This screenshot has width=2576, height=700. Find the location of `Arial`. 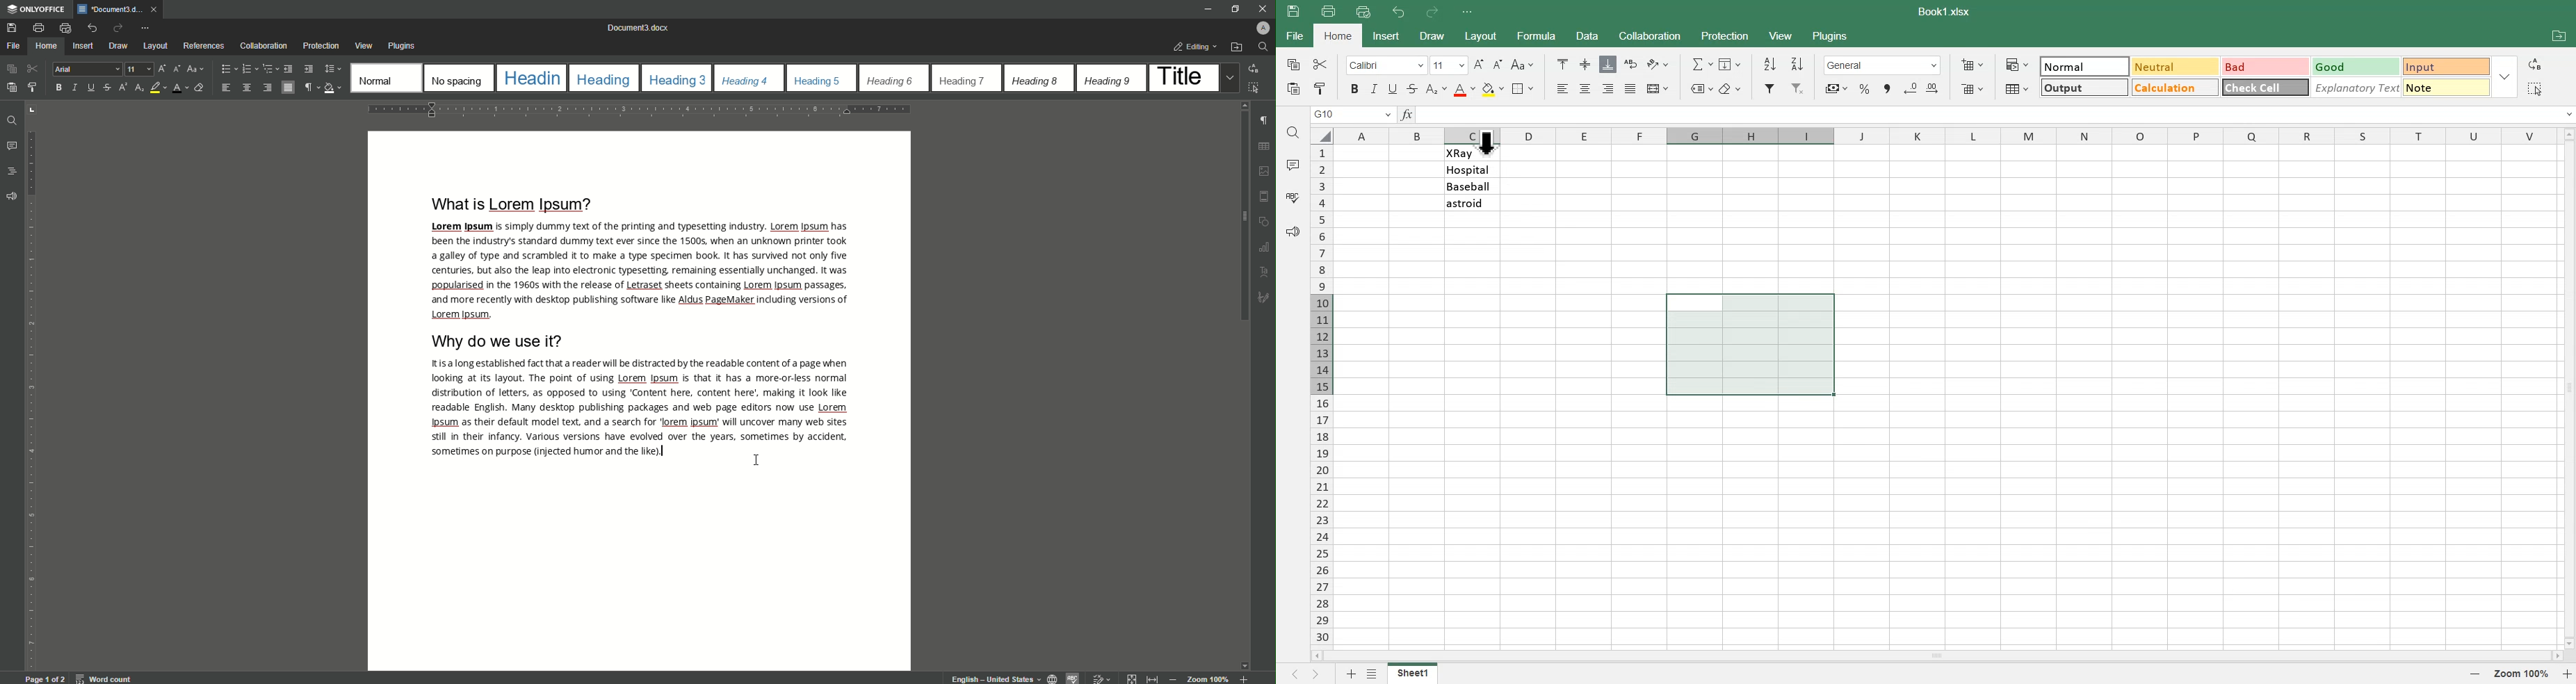

Arial is located at coordinates (87, 69).